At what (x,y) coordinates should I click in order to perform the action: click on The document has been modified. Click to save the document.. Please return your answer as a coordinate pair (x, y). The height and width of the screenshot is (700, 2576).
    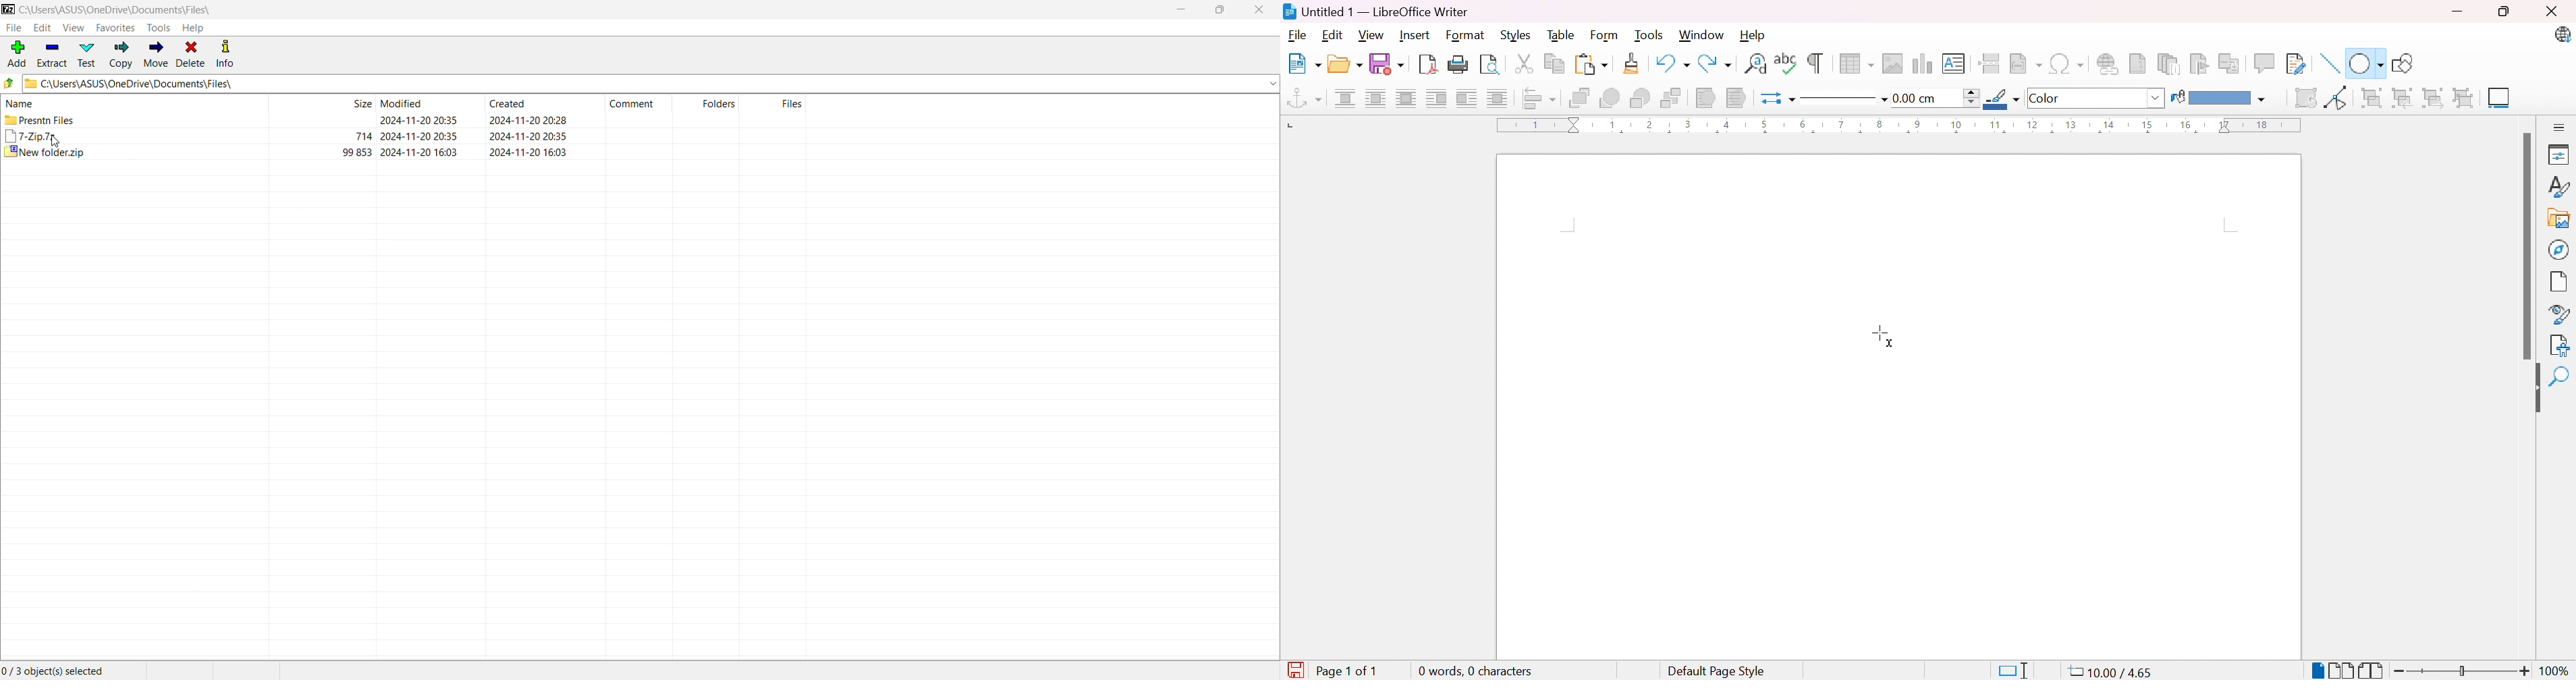
    Looking at the image, I should click on (1295, 671).